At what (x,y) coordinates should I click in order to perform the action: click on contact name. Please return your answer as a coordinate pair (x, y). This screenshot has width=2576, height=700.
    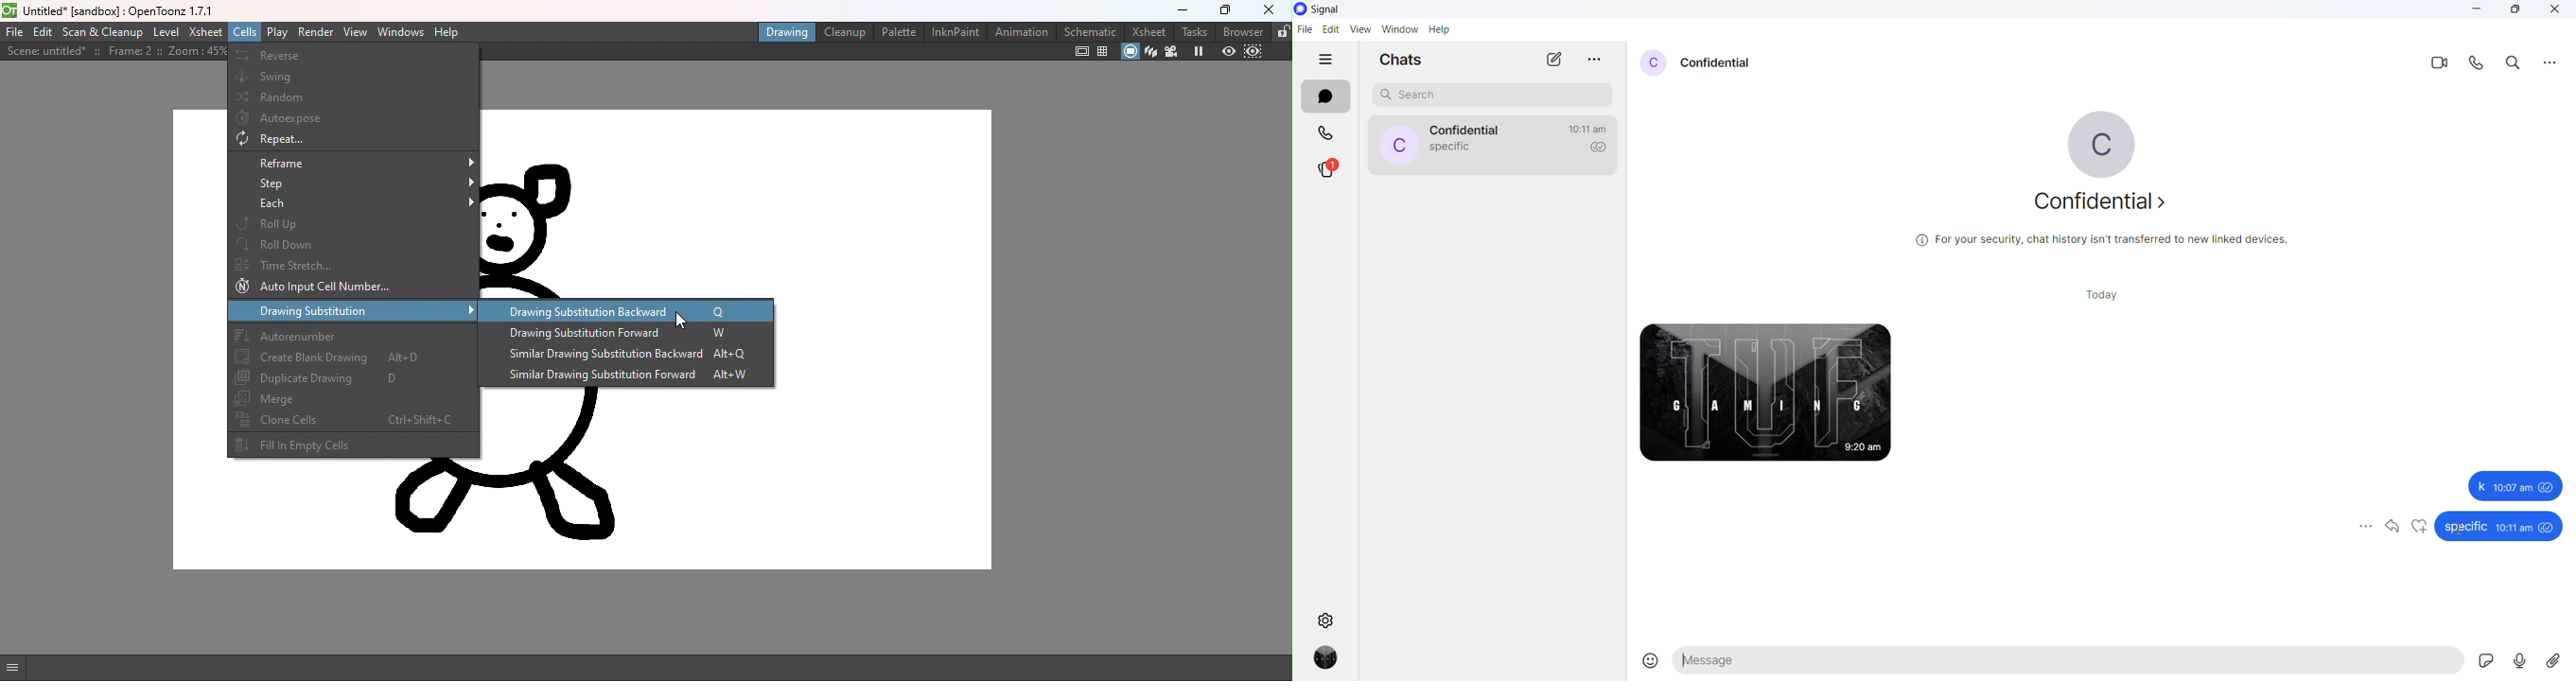
    Looking at the image, I should click on (1466, 131).